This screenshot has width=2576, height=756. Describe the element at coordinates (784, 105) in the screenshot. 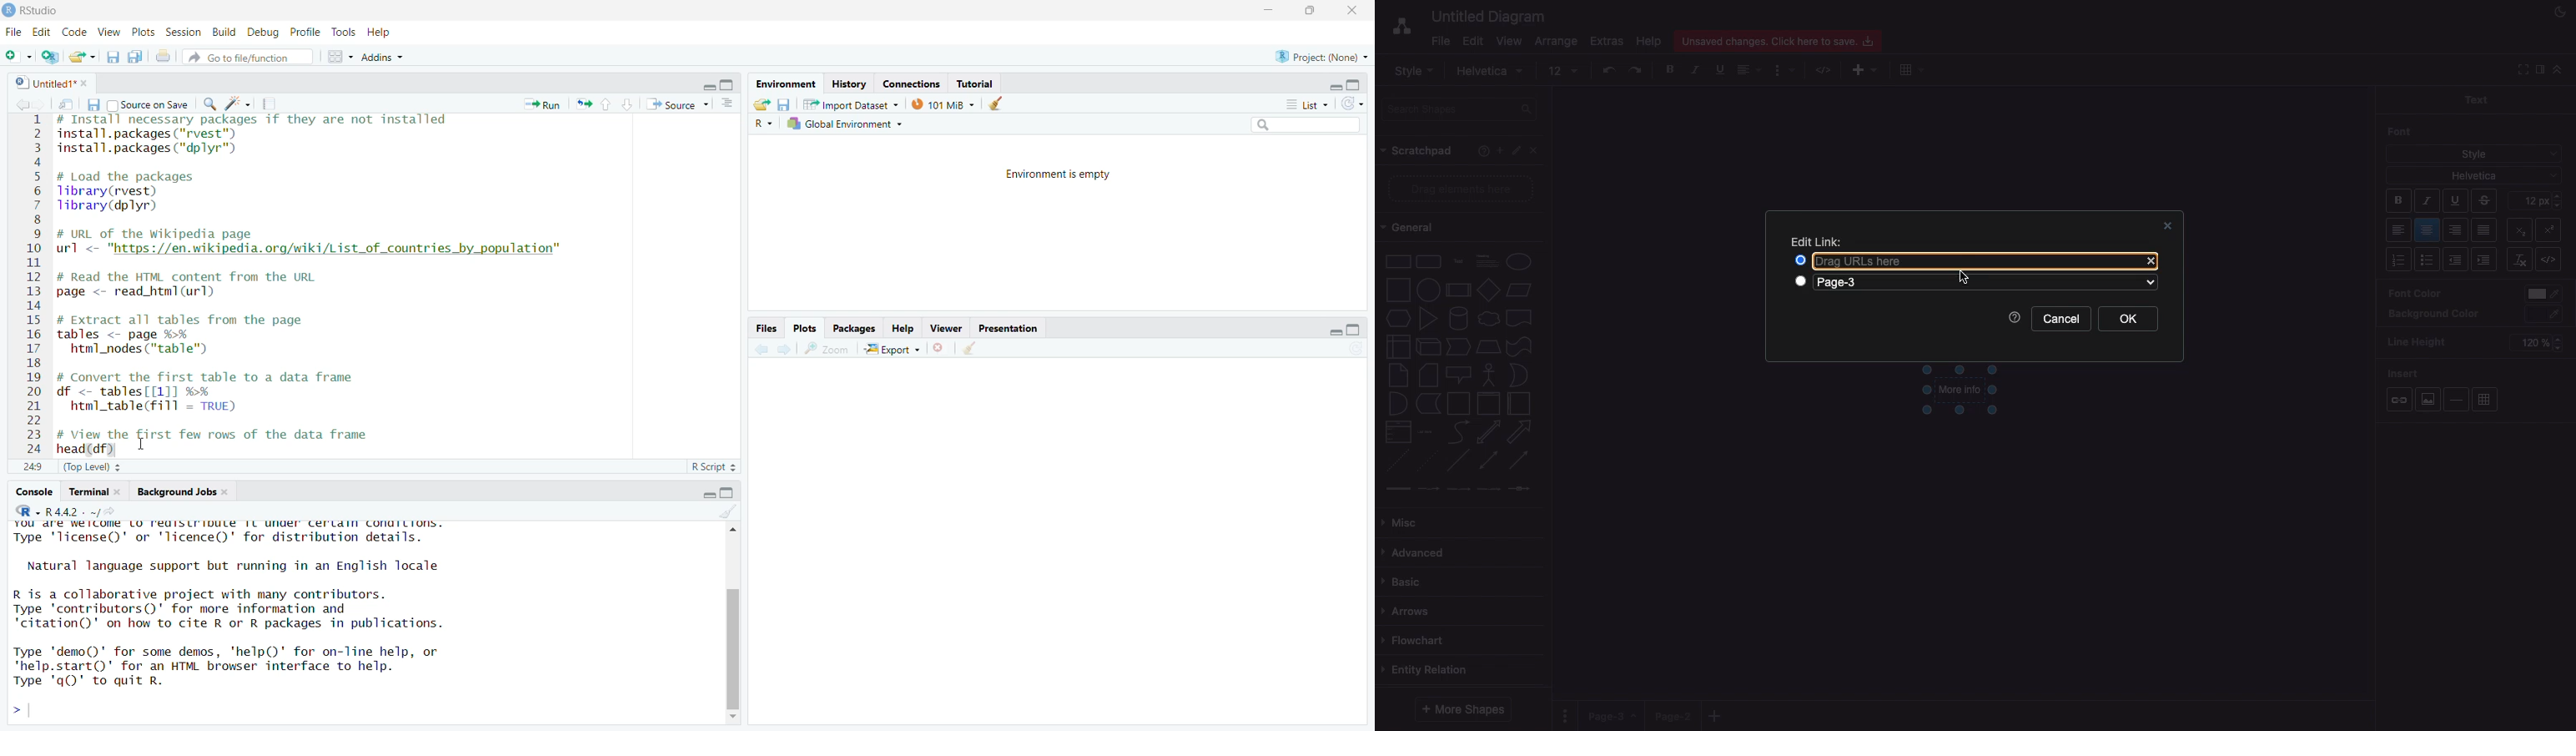

I see `save` at that location.